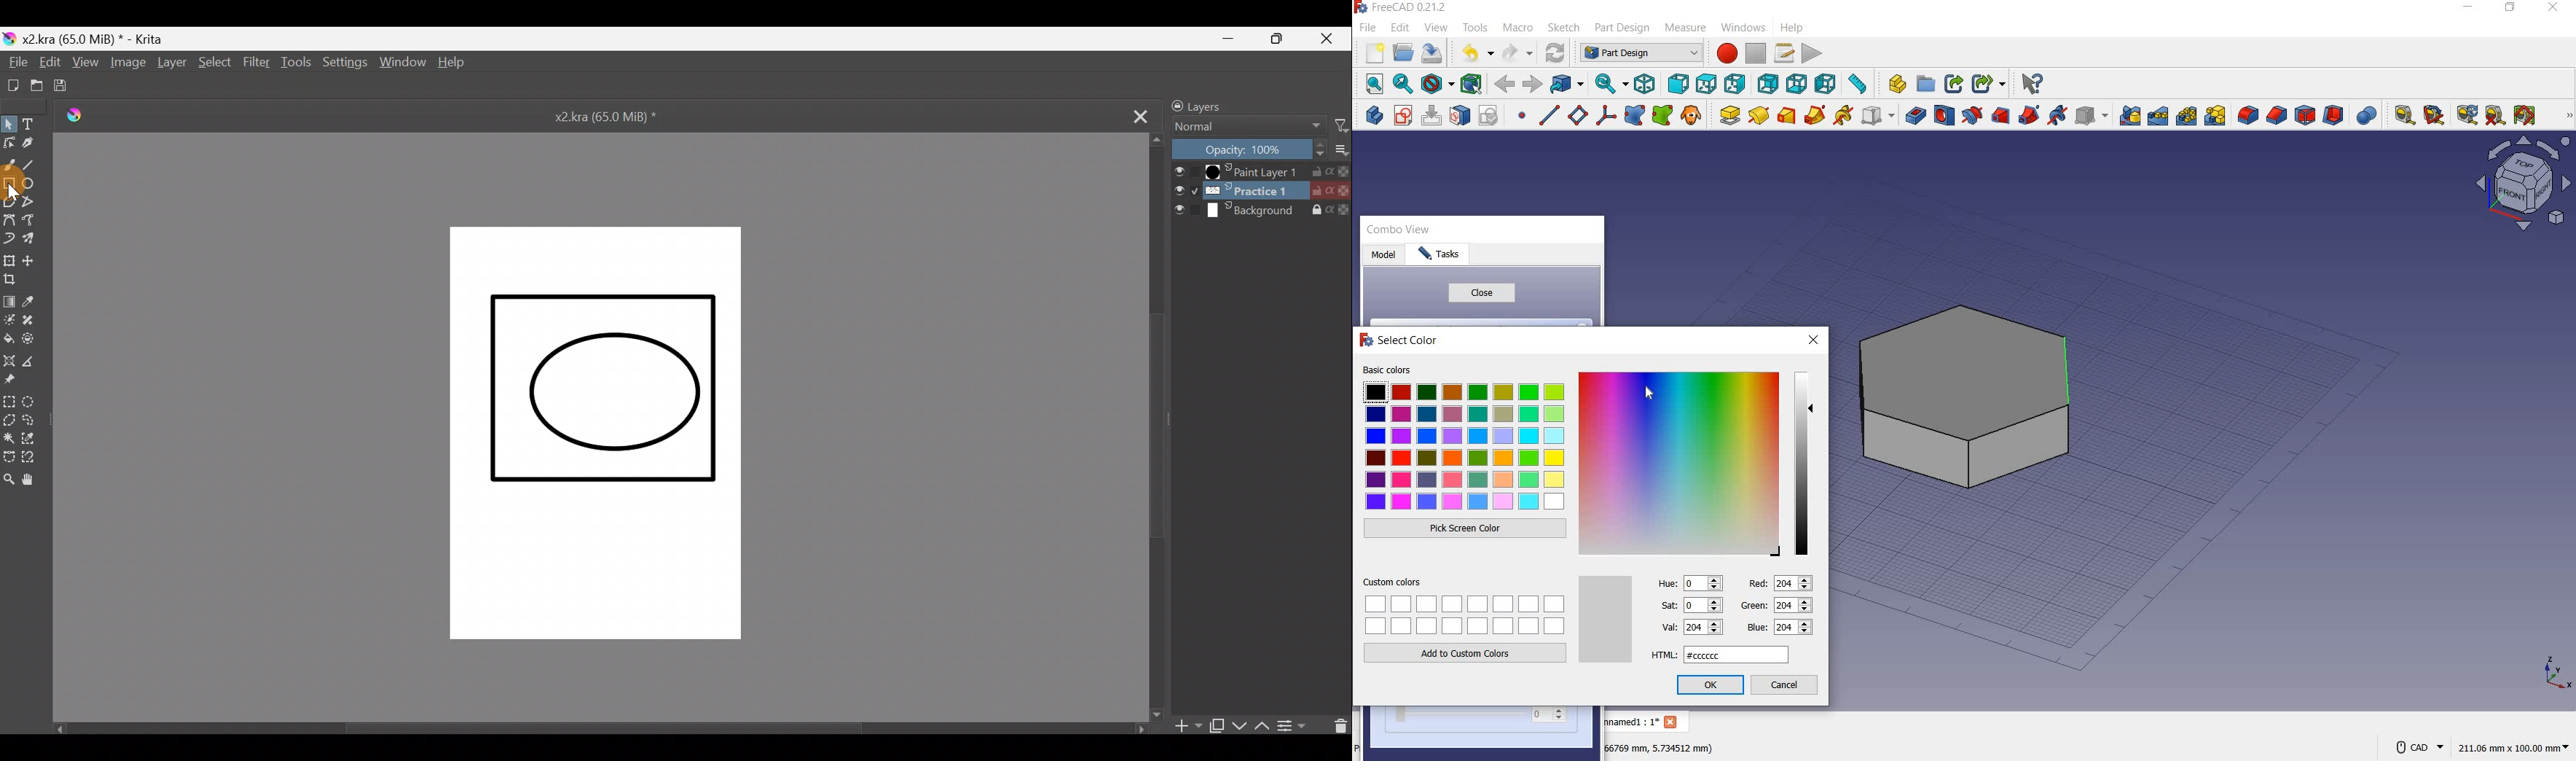  I want to click on unnamed1 : 1*, so click(1631, 721).